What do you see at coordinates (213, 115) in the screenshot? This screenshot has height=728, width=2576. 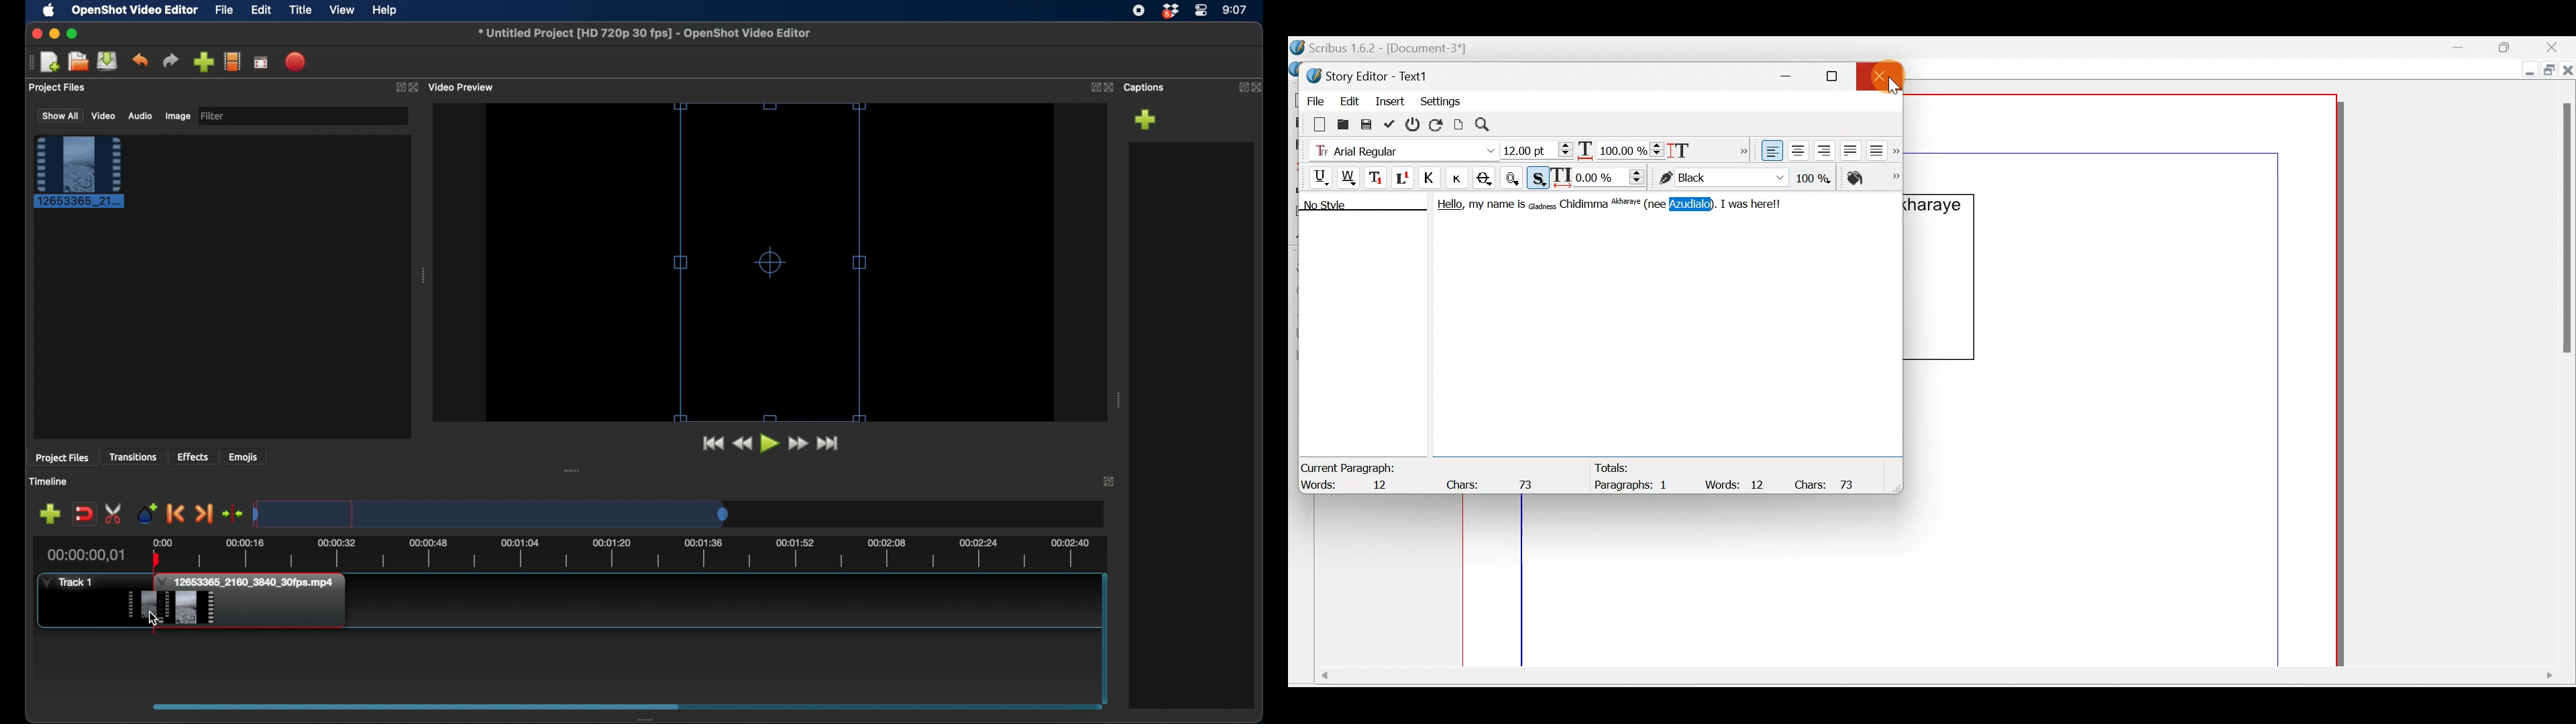 I see `filter` at bounding box center [213, 115].